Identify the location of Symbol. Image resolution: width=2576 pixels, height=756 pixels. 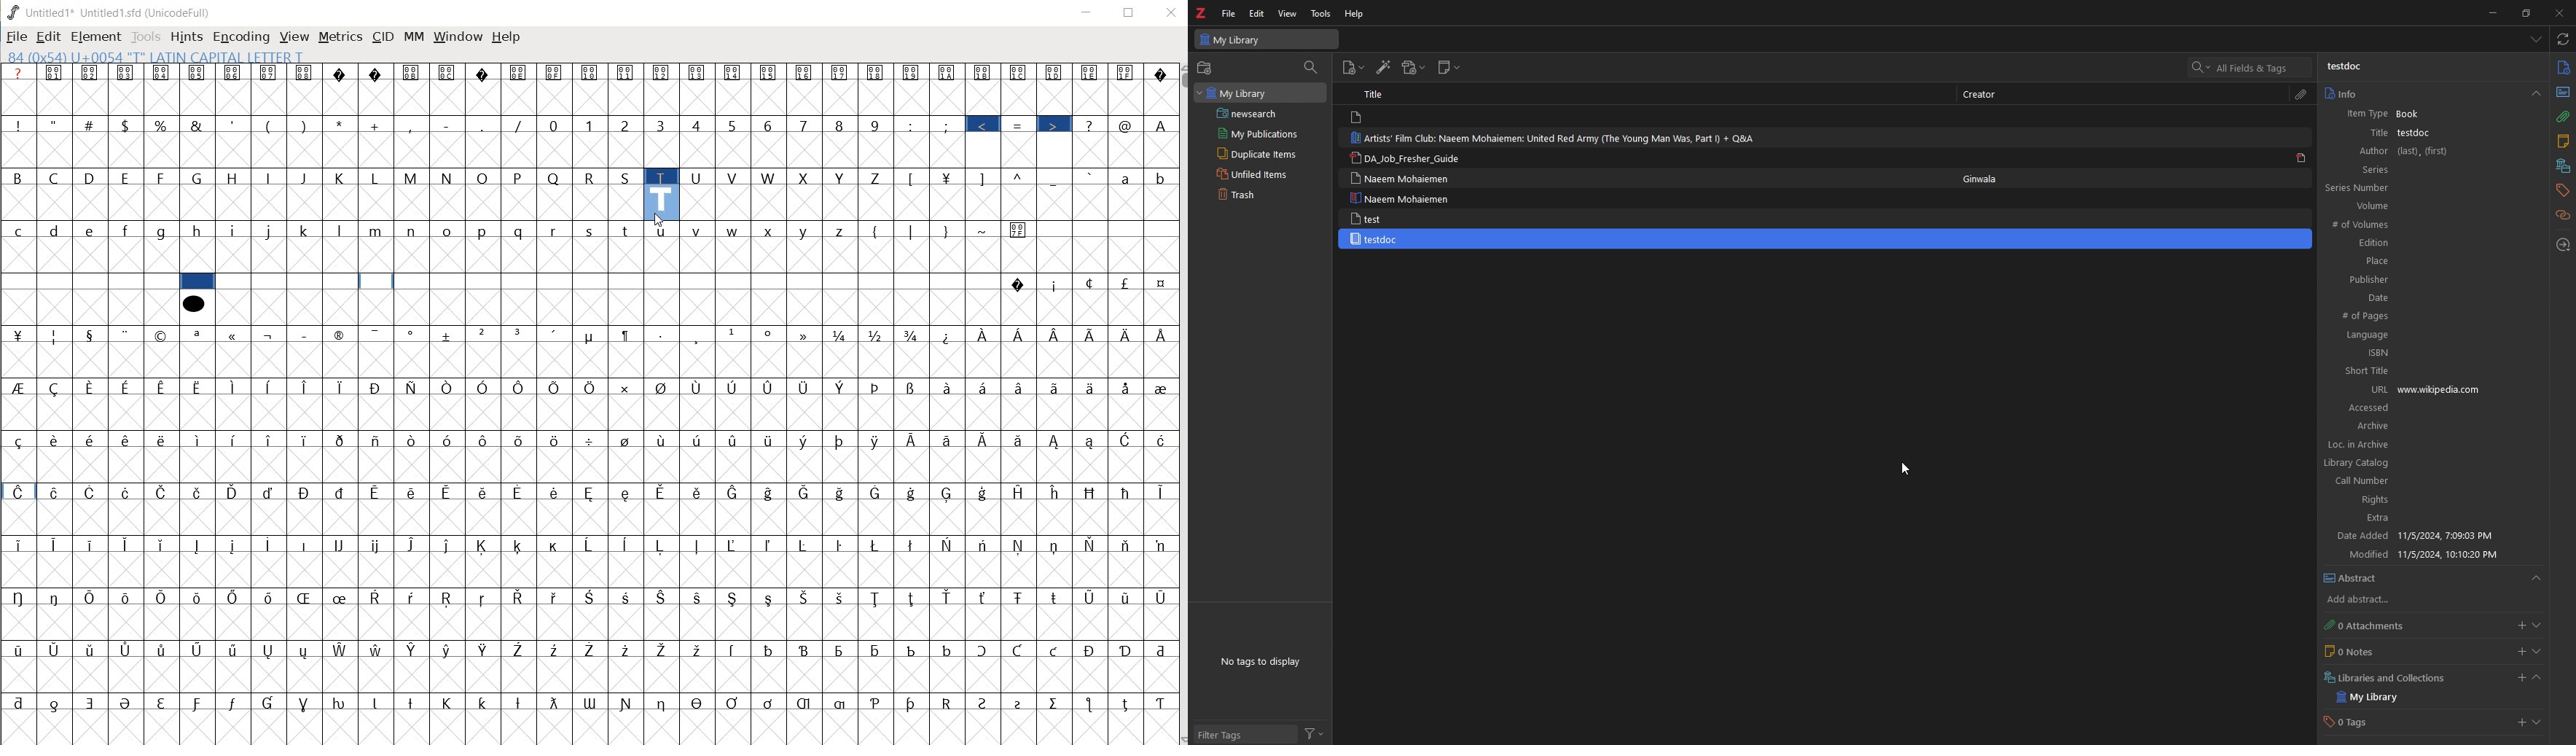
(485, 598).